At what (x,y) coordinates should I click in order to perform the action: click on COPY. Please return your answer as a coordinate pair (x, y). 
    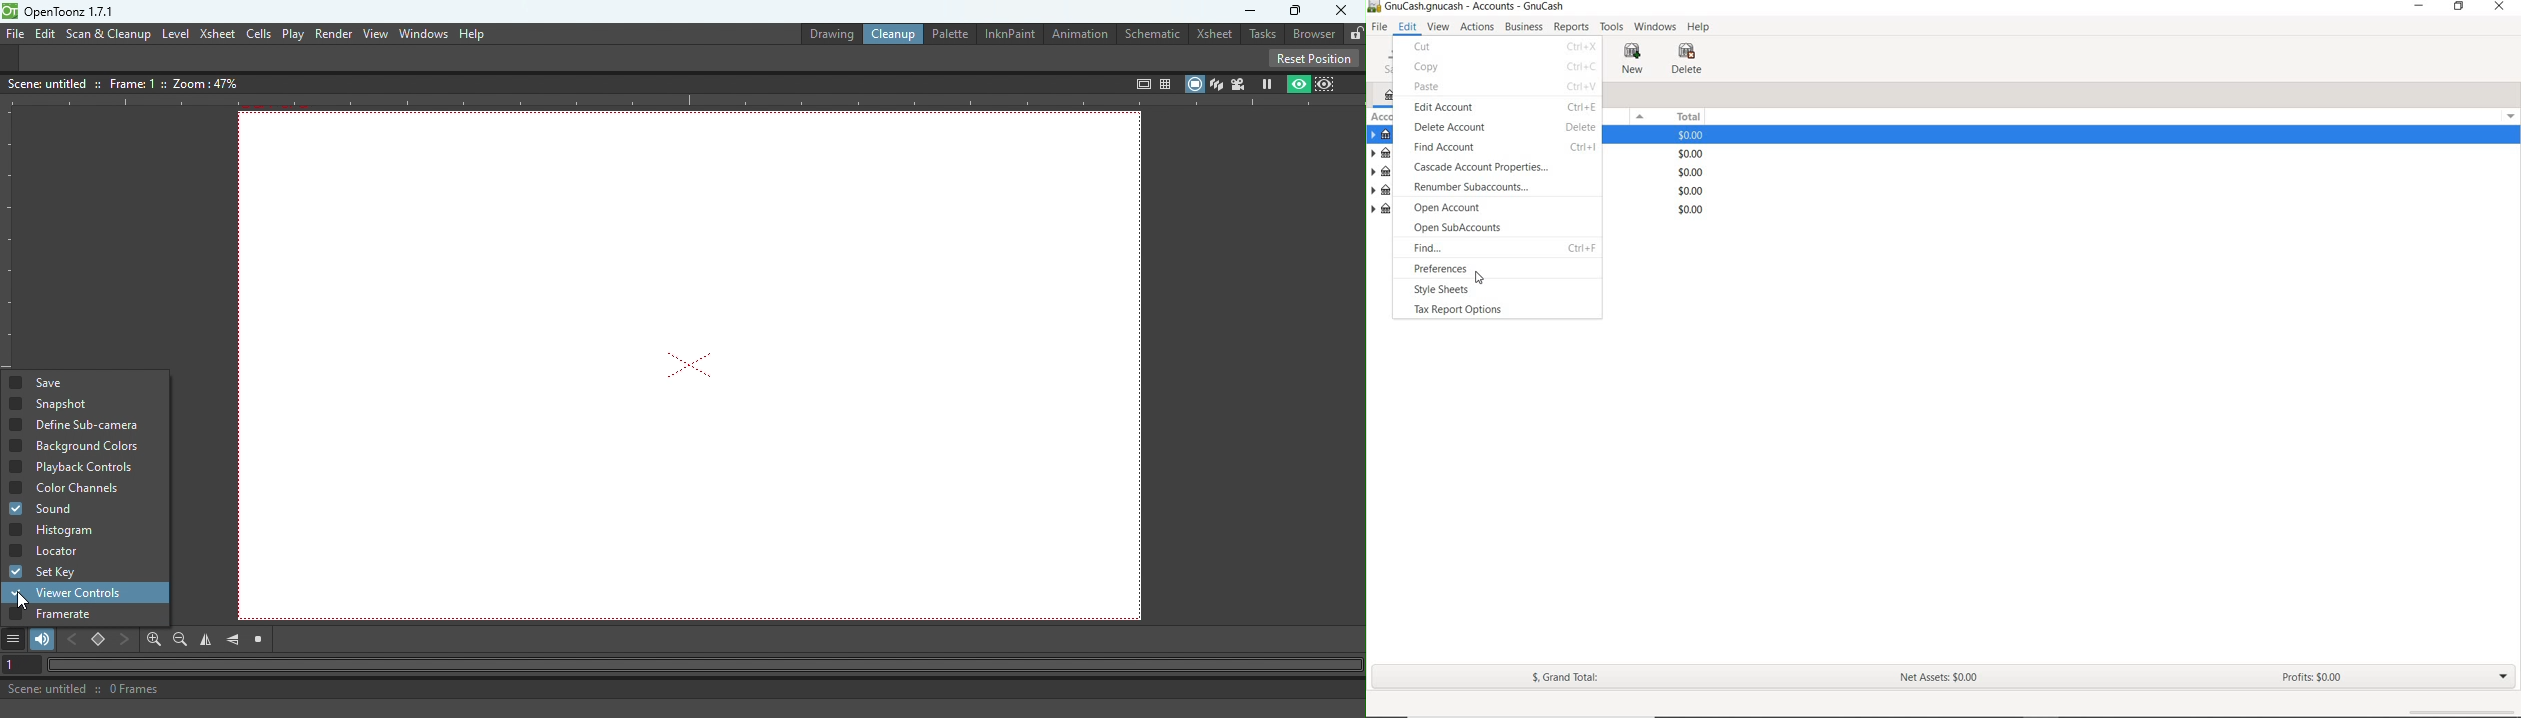
    Looking at the image, I should click on (1505, 67).